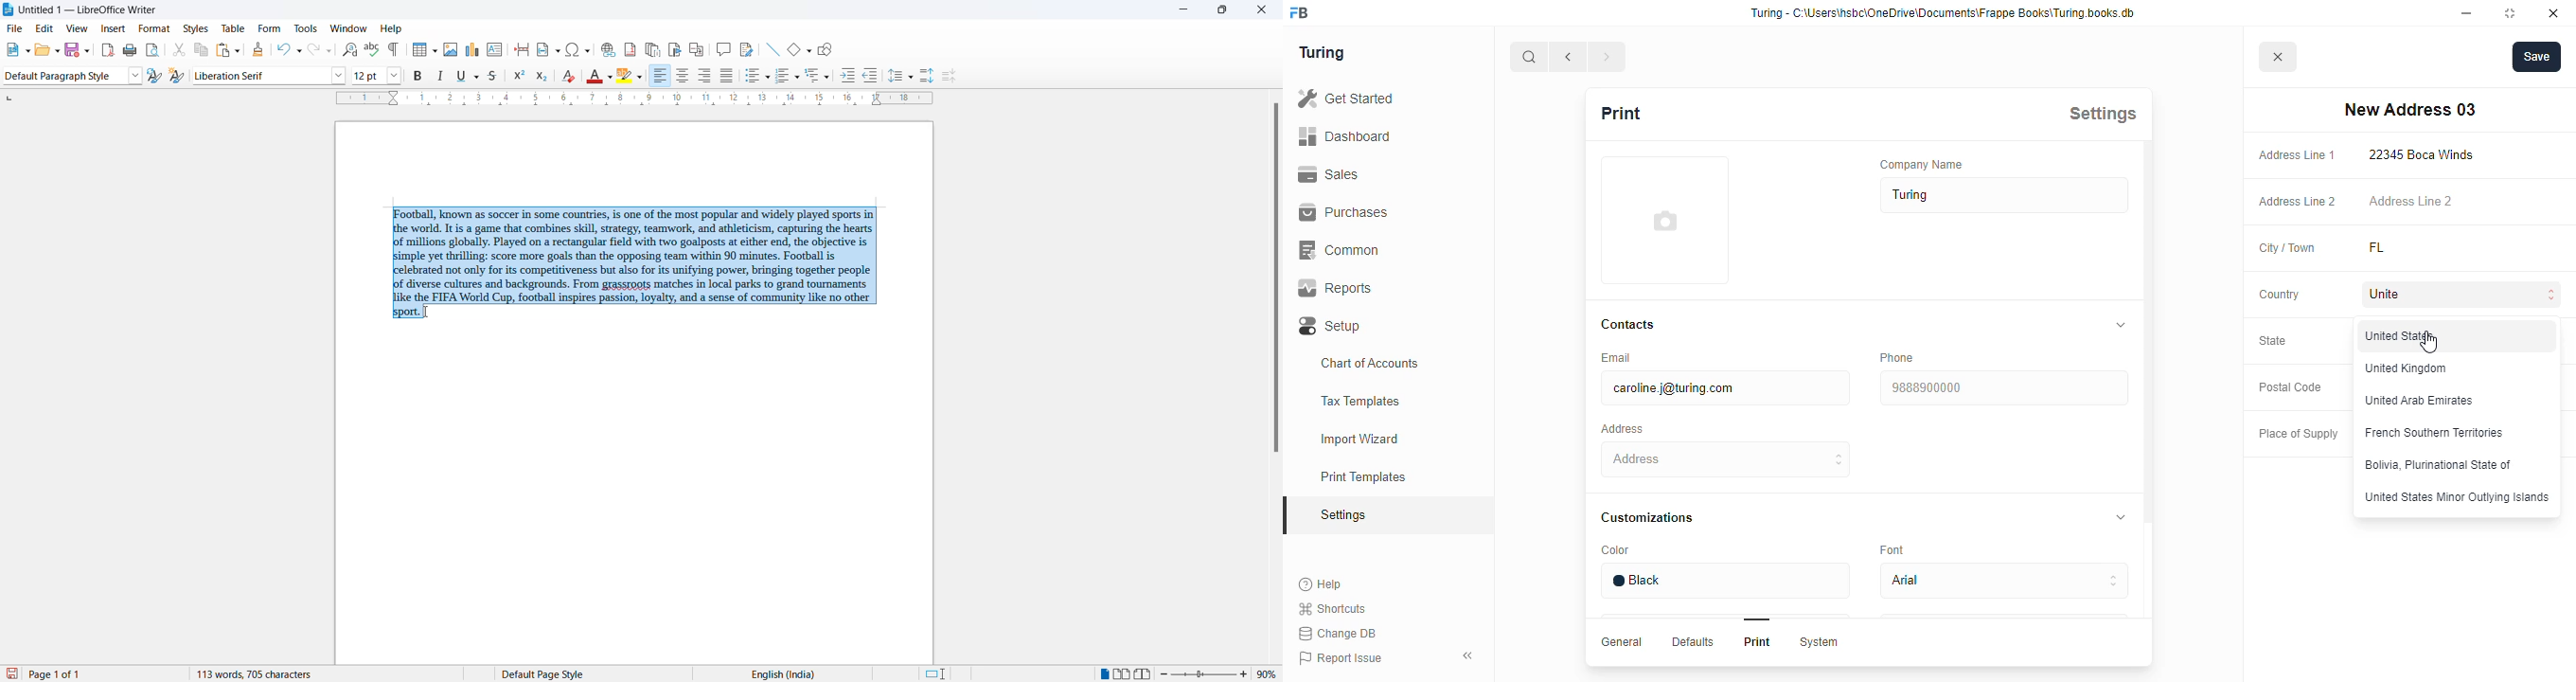 Image resolution: width=2576 pixels, height=700 pixels. Describe the element at coordinates (2147, 404) in the screenshot. I see `scroll bar` at that location.